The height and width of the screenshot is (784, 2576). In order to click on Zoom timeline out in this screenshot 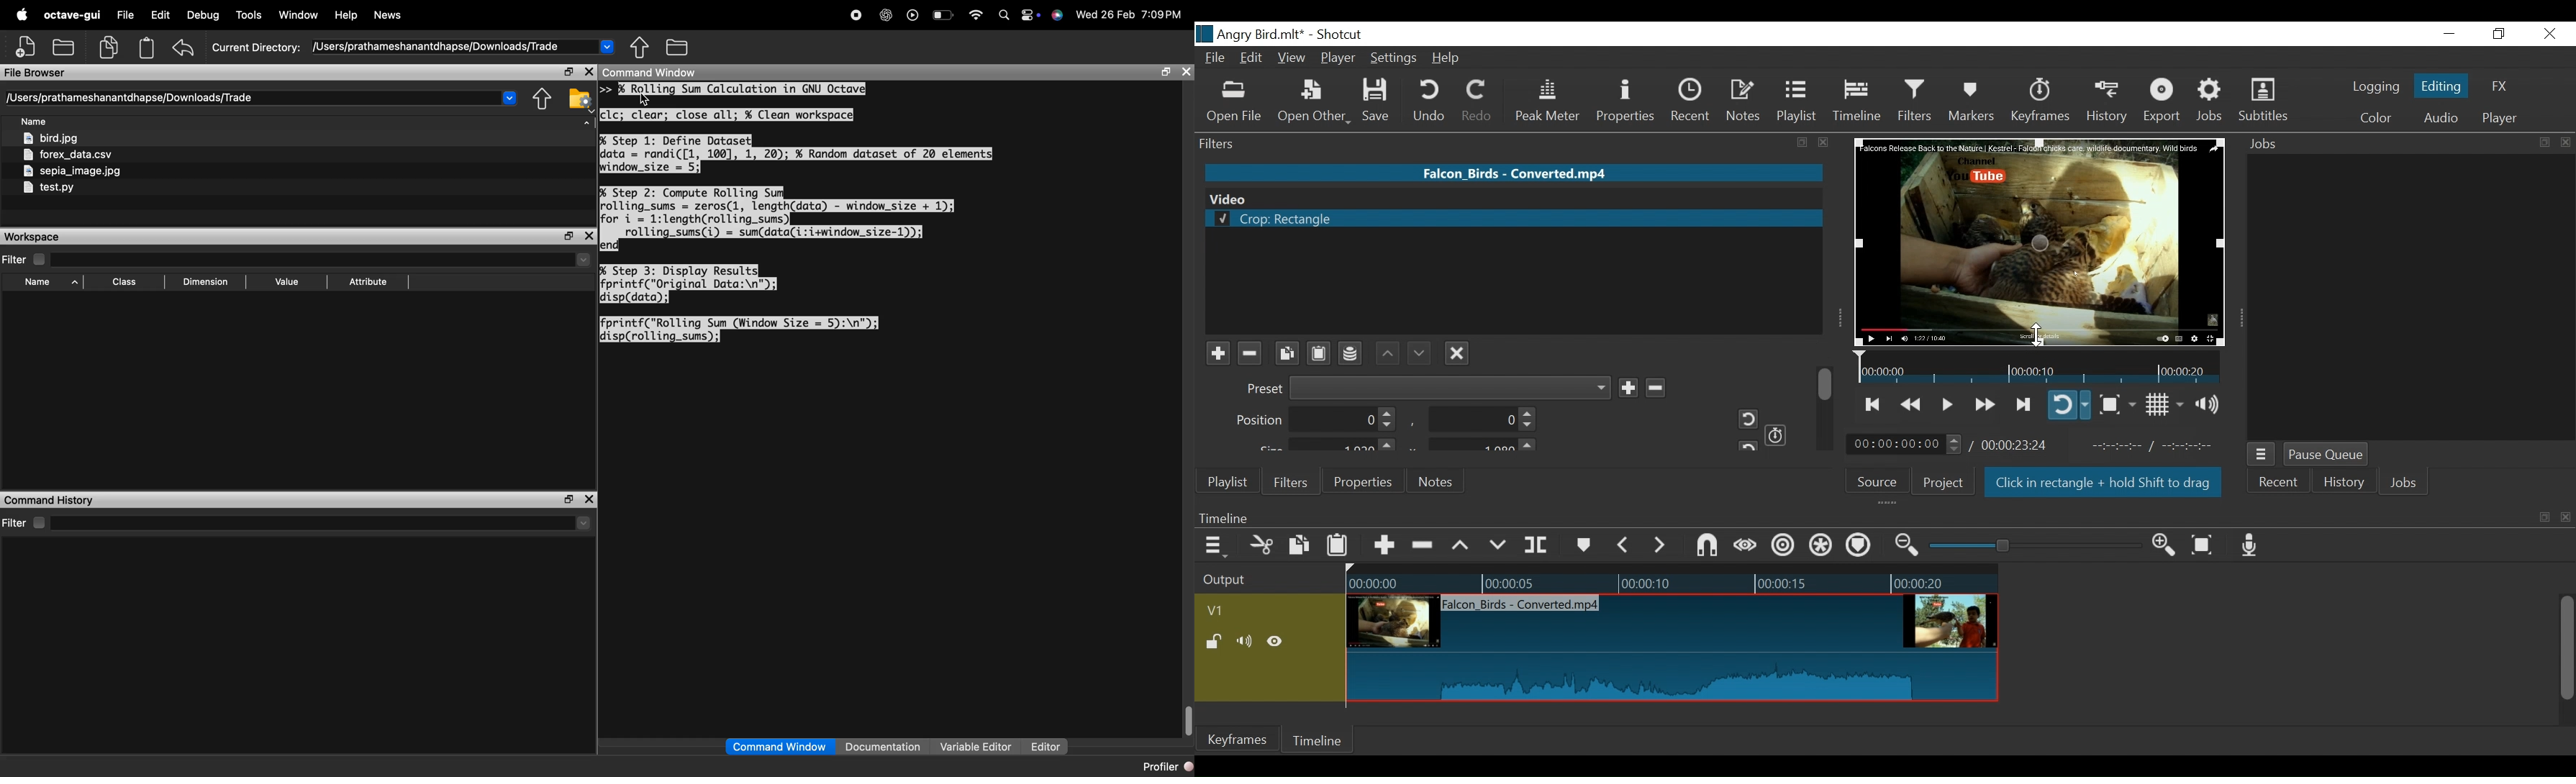, I will do `click(1909, 545)`.